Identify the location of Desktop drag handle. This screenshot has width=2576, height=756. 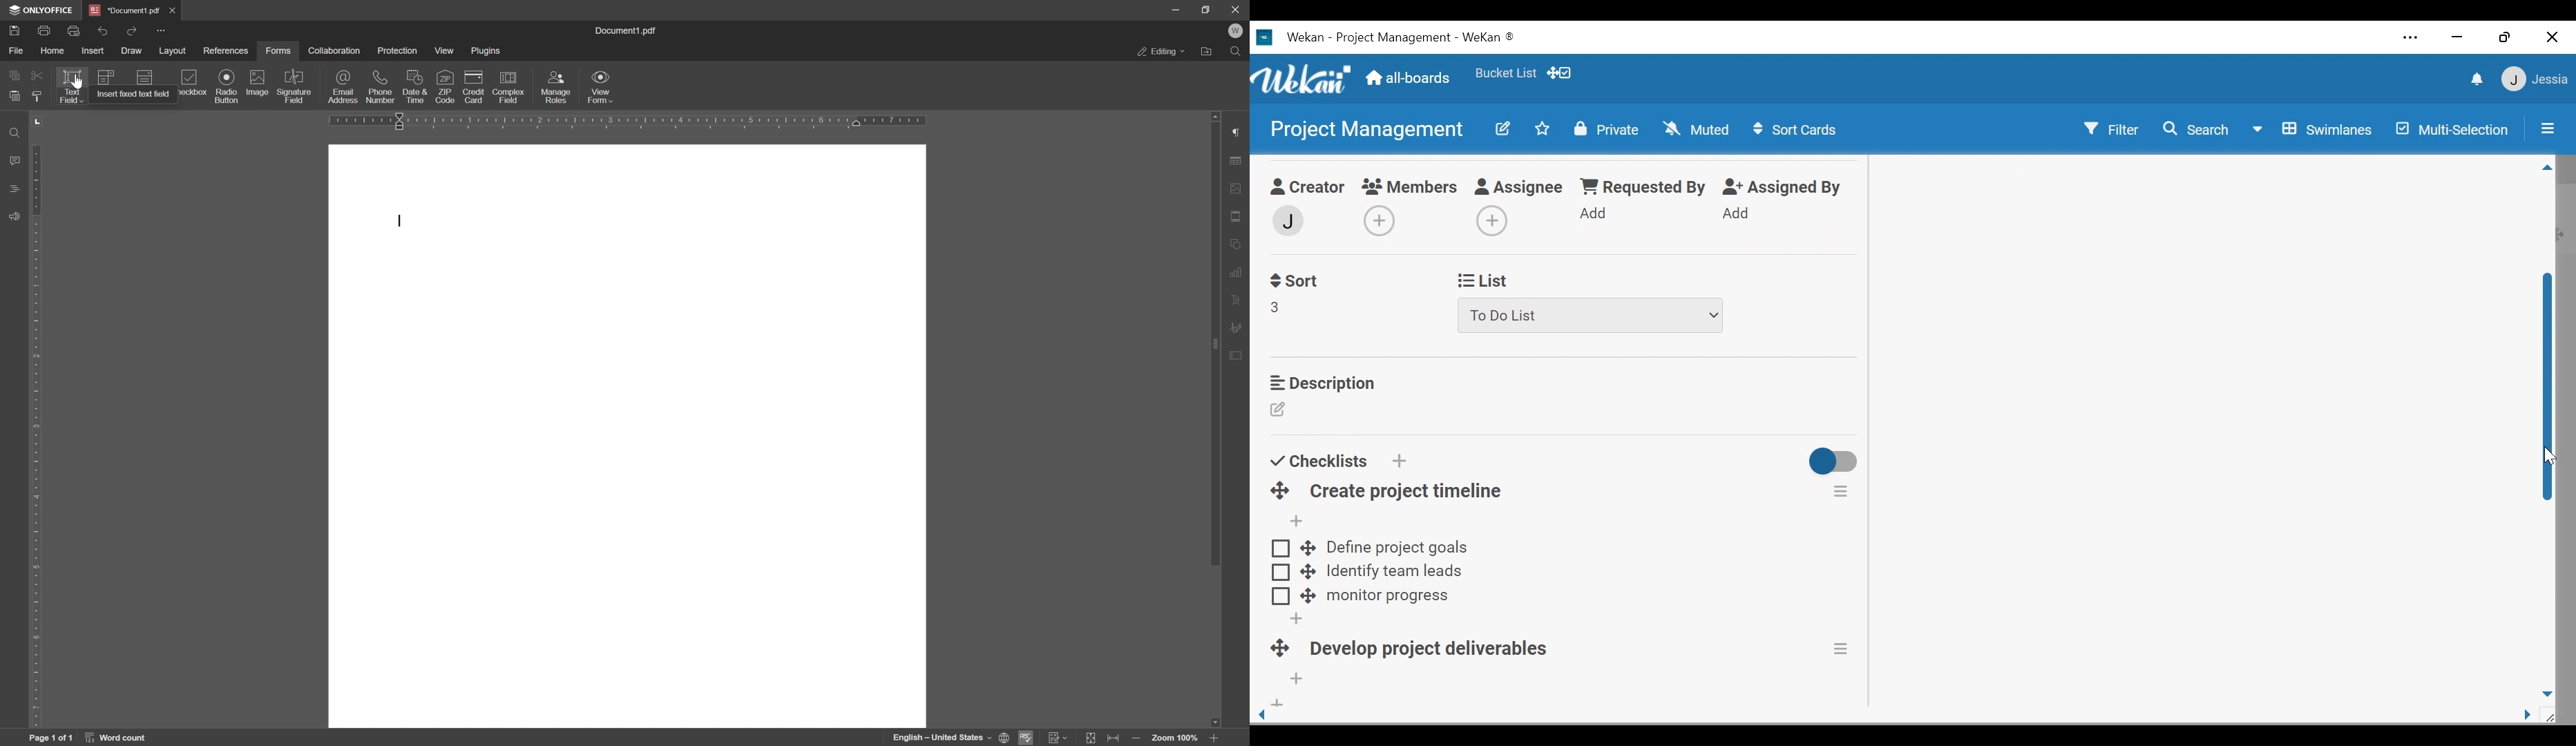
(1308, 571).